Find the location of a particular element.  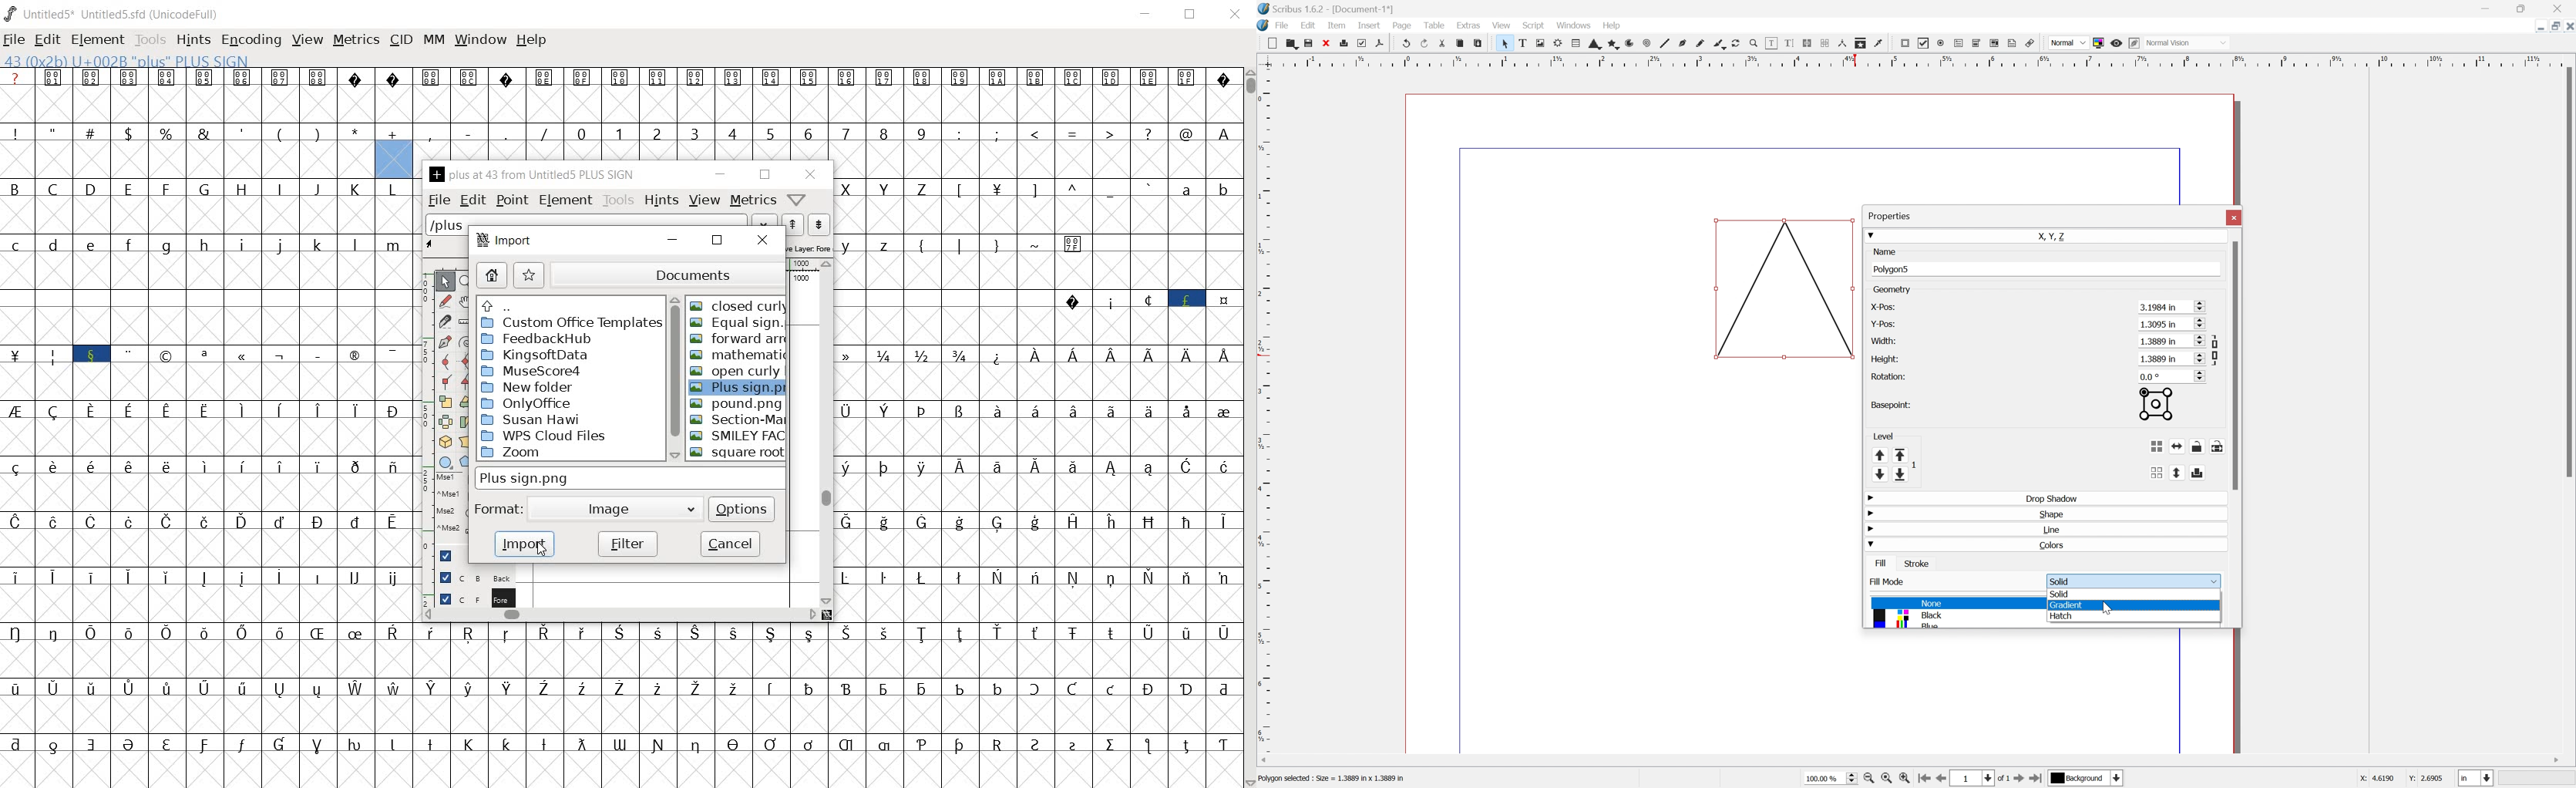

Rotate item is located at coordinates (1739, 43).